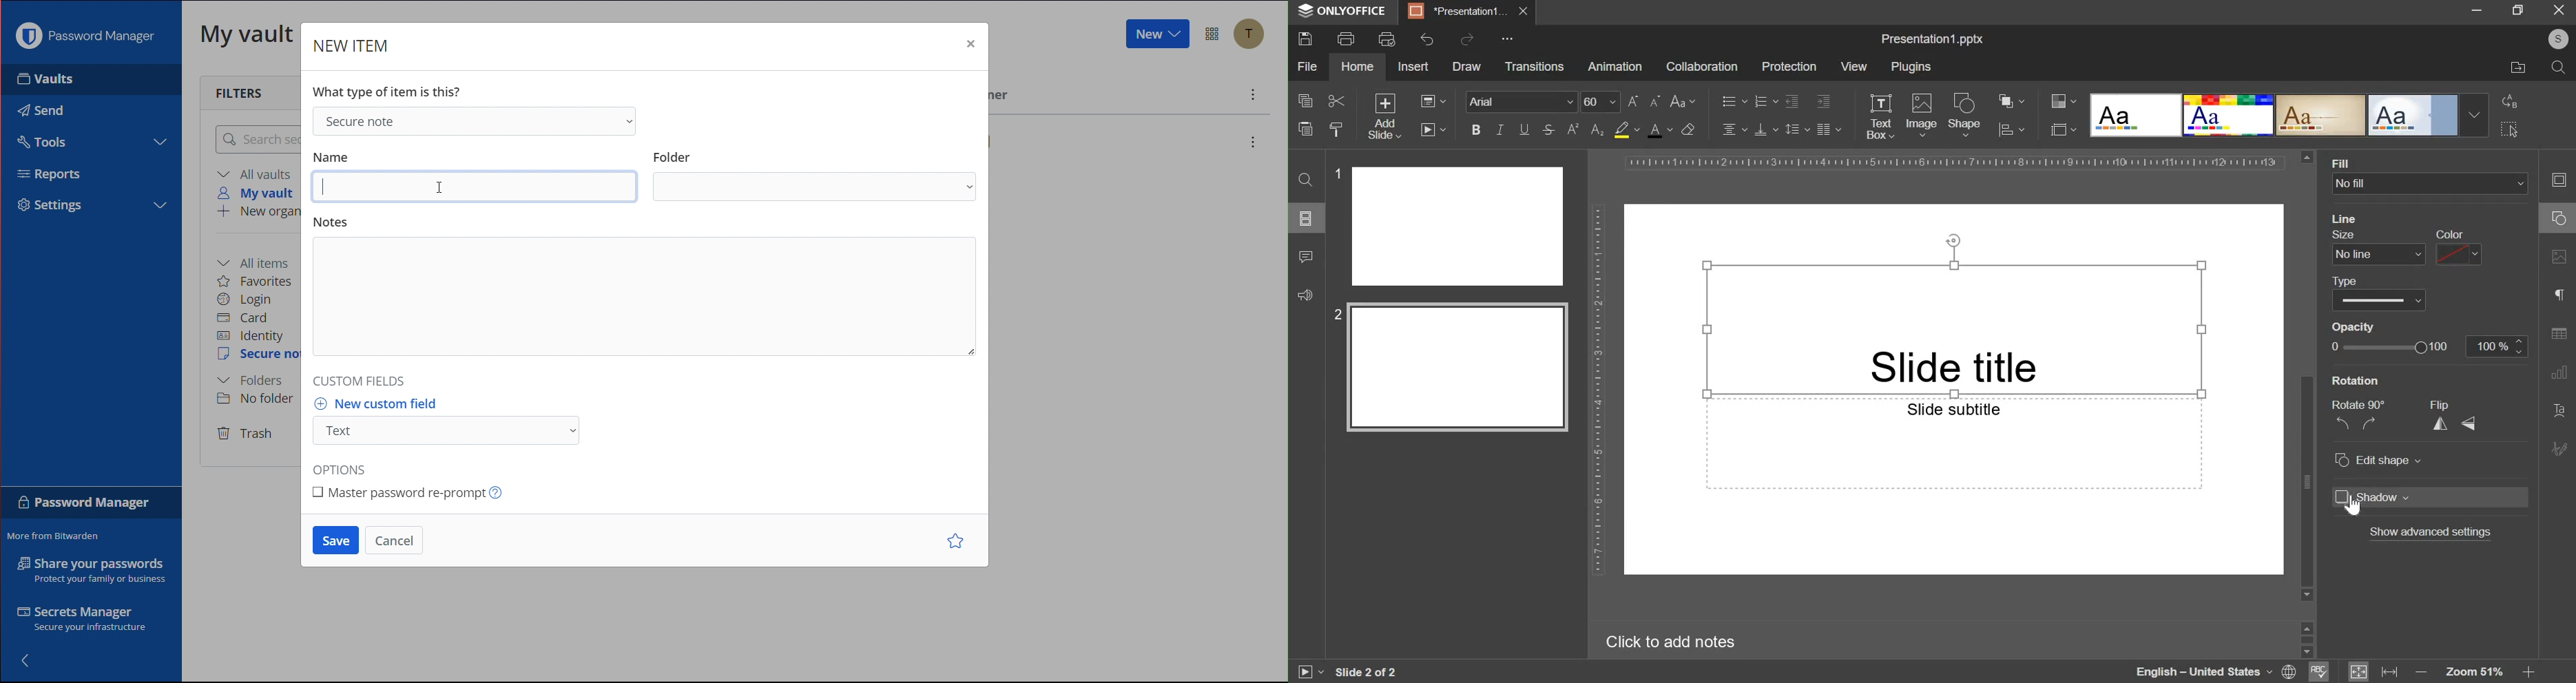 The height and width of the screenshot is (700, 2576). Describe the element at coordinates (2395, 347) in the screenshot. I see `opacity bar` at that location.